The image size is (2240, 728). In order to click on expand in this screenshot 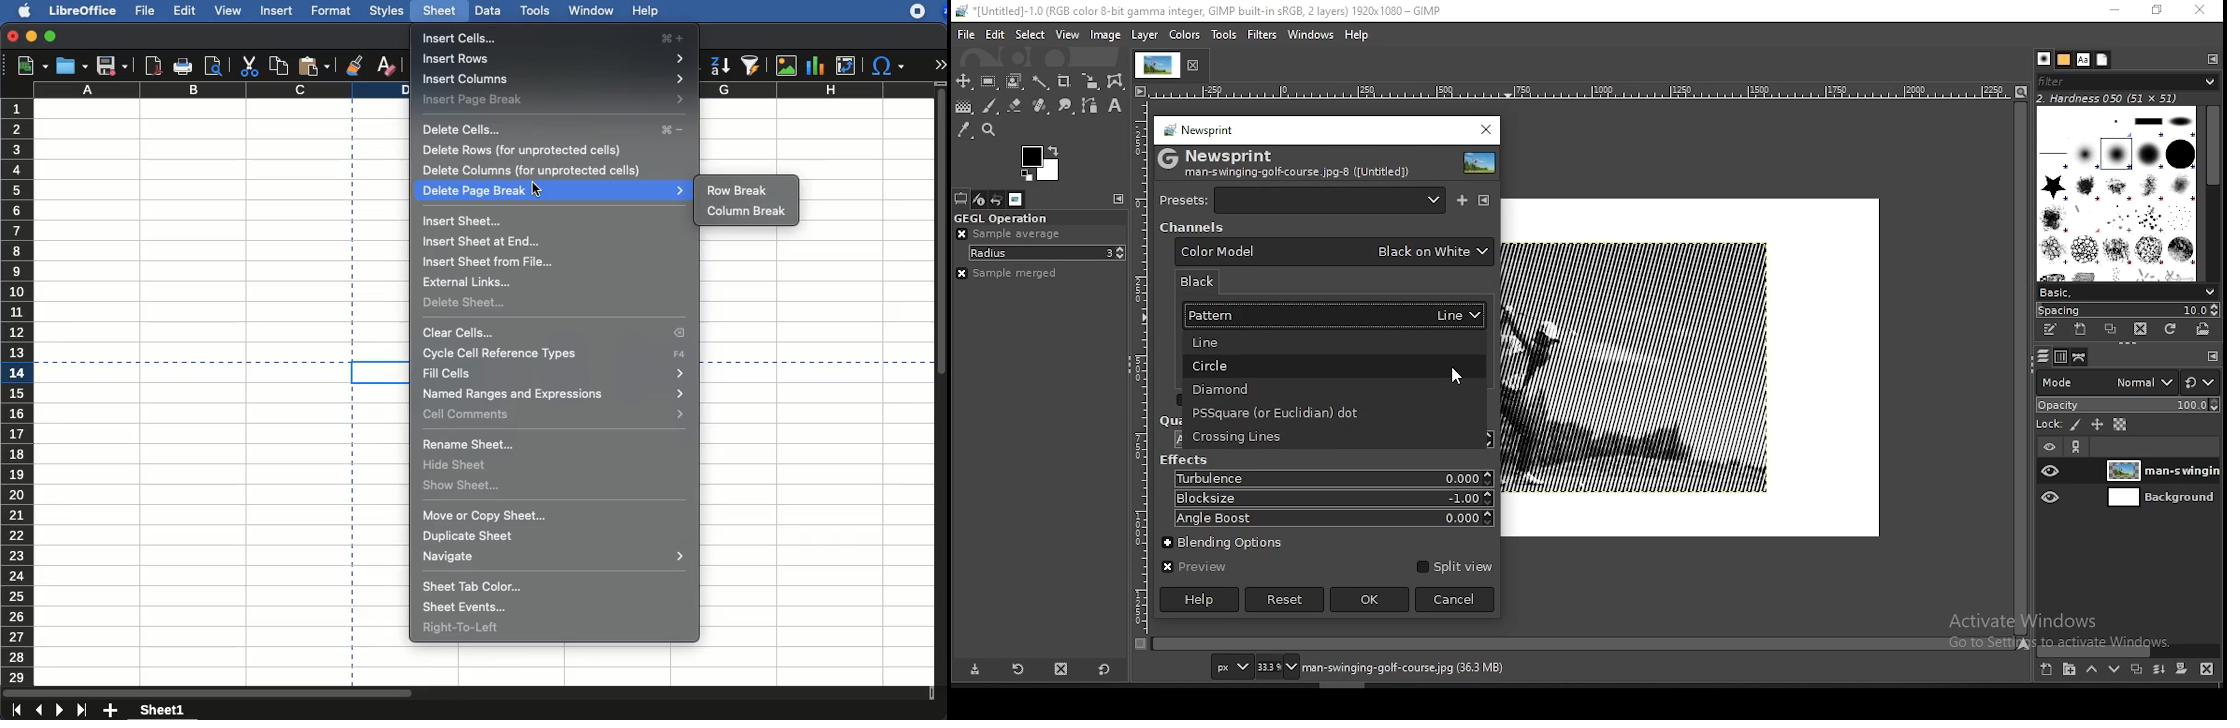, I will do `click(942, 64)`.